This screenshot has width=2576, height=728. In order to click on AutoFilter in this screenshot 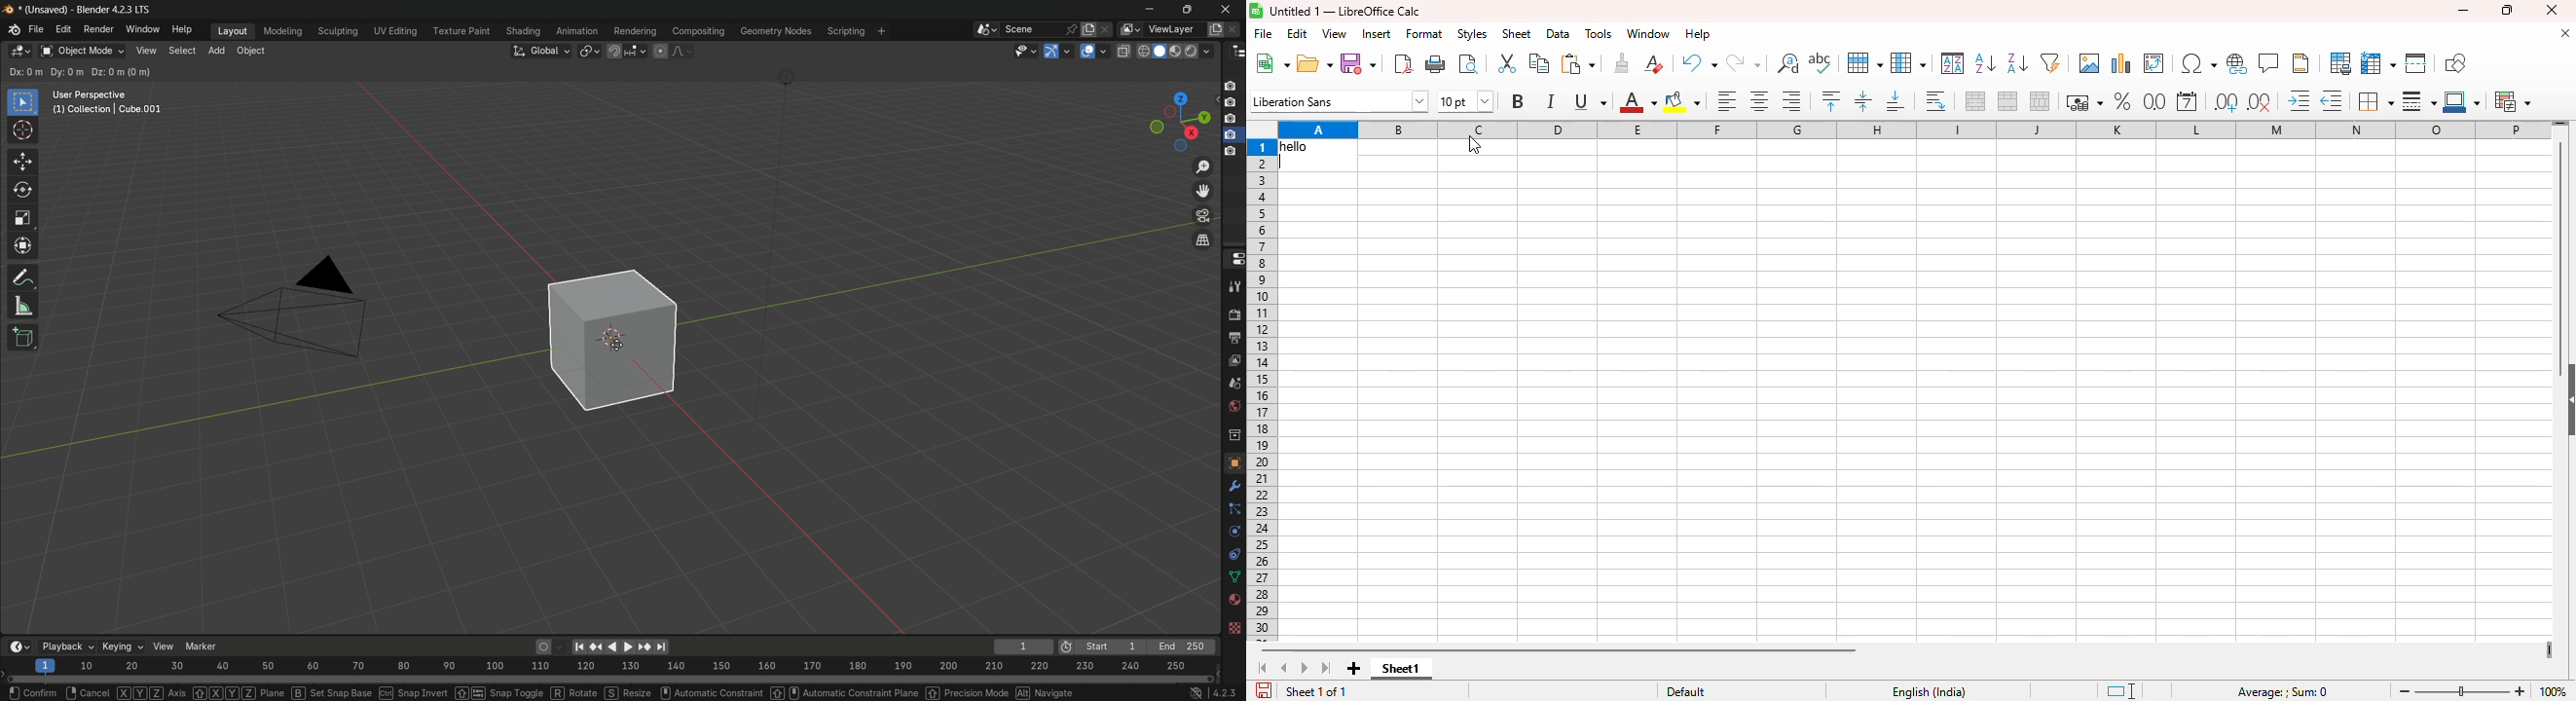, I will do `click(2050, 62)`.